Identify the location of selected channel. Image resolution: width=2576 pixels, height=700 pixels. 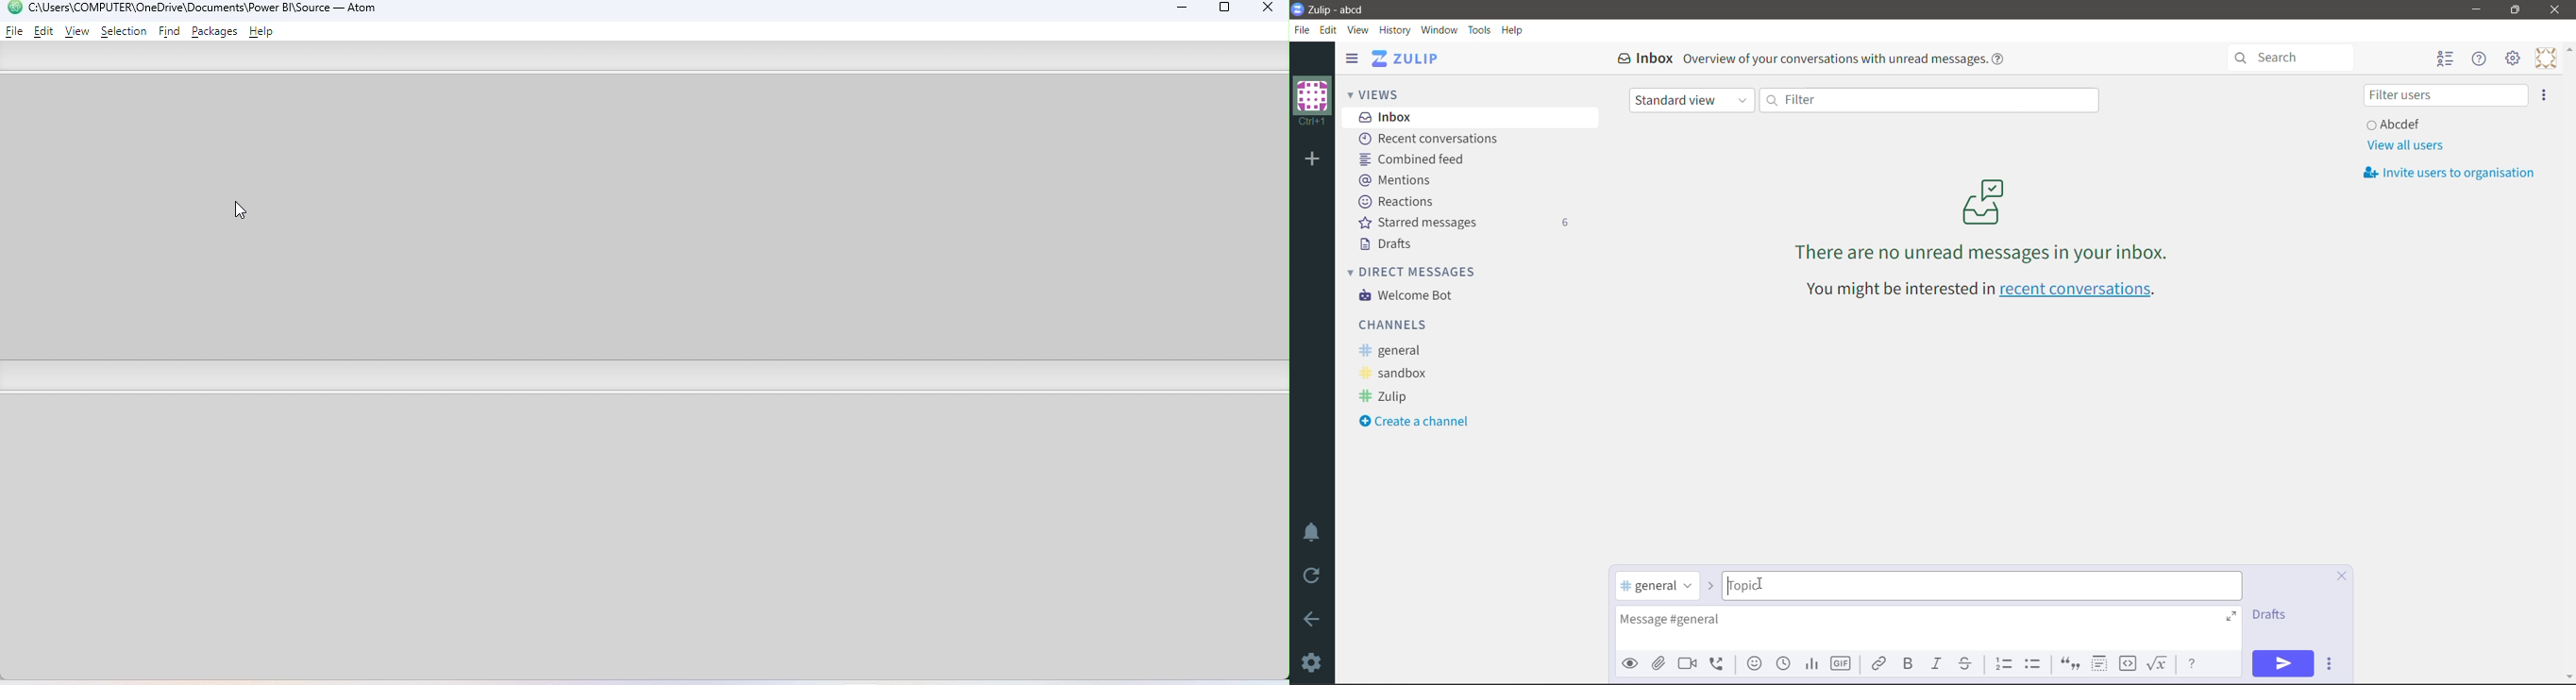
(1658, 586).